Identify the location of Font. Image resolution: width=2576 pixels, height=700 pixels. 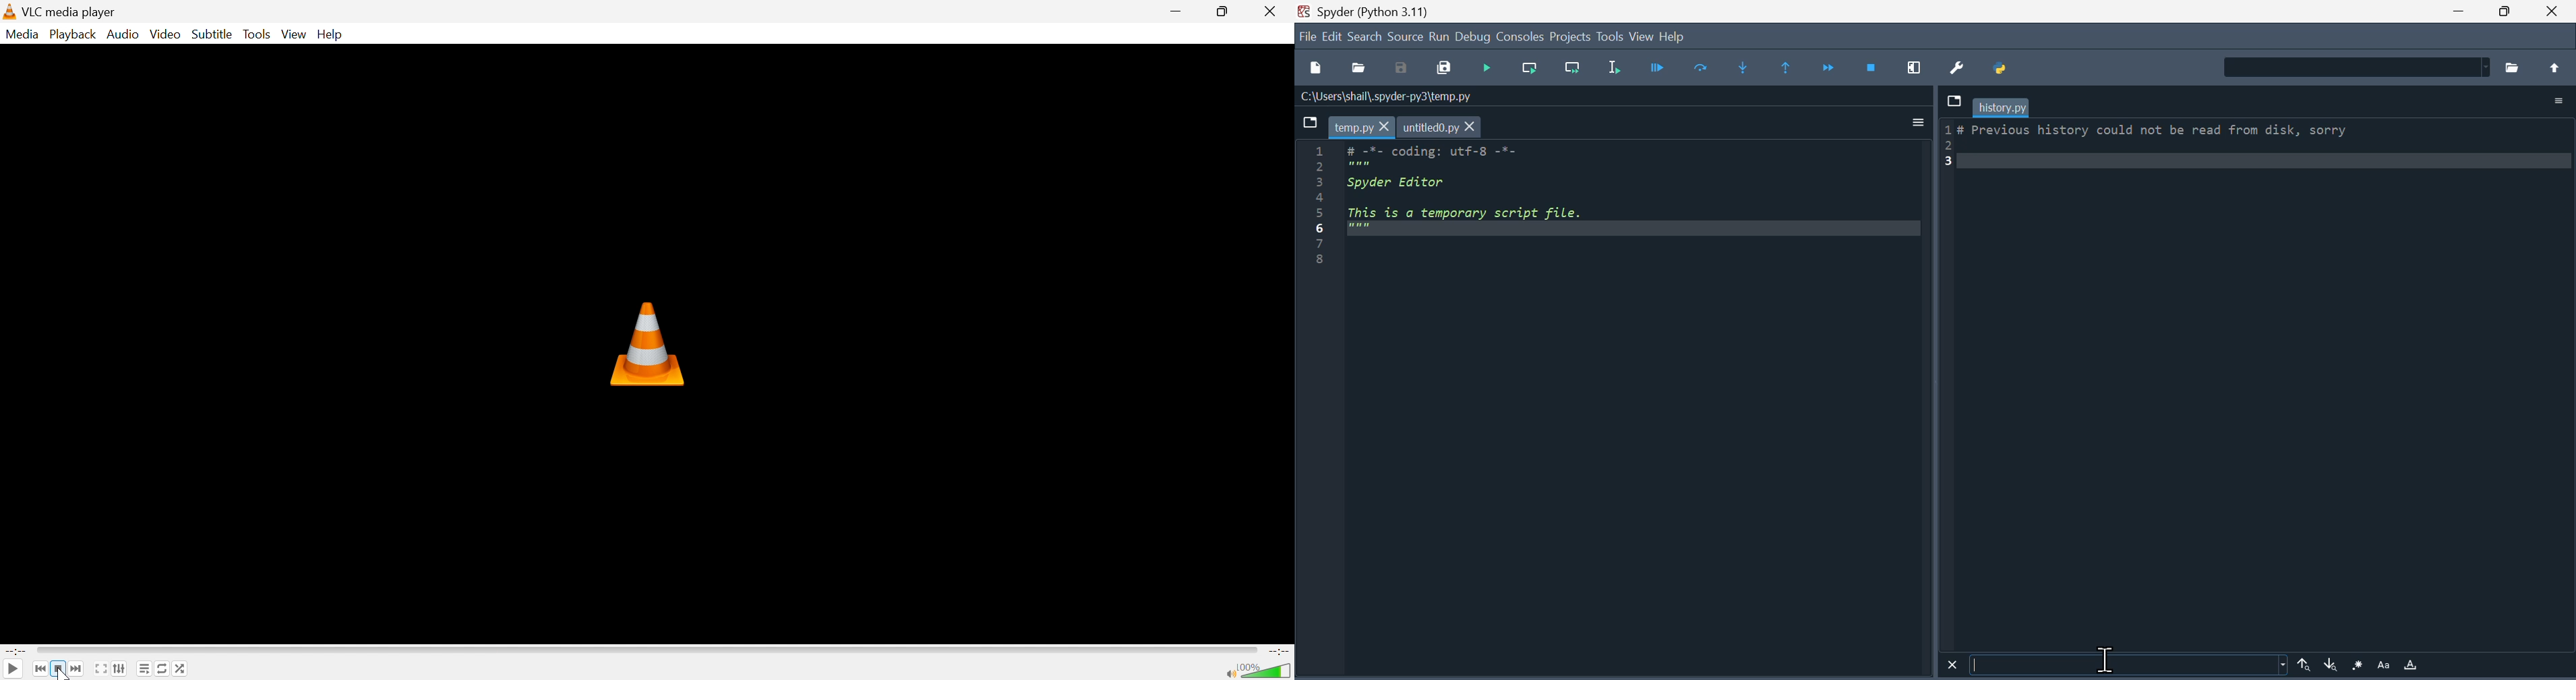
(2386, 667).